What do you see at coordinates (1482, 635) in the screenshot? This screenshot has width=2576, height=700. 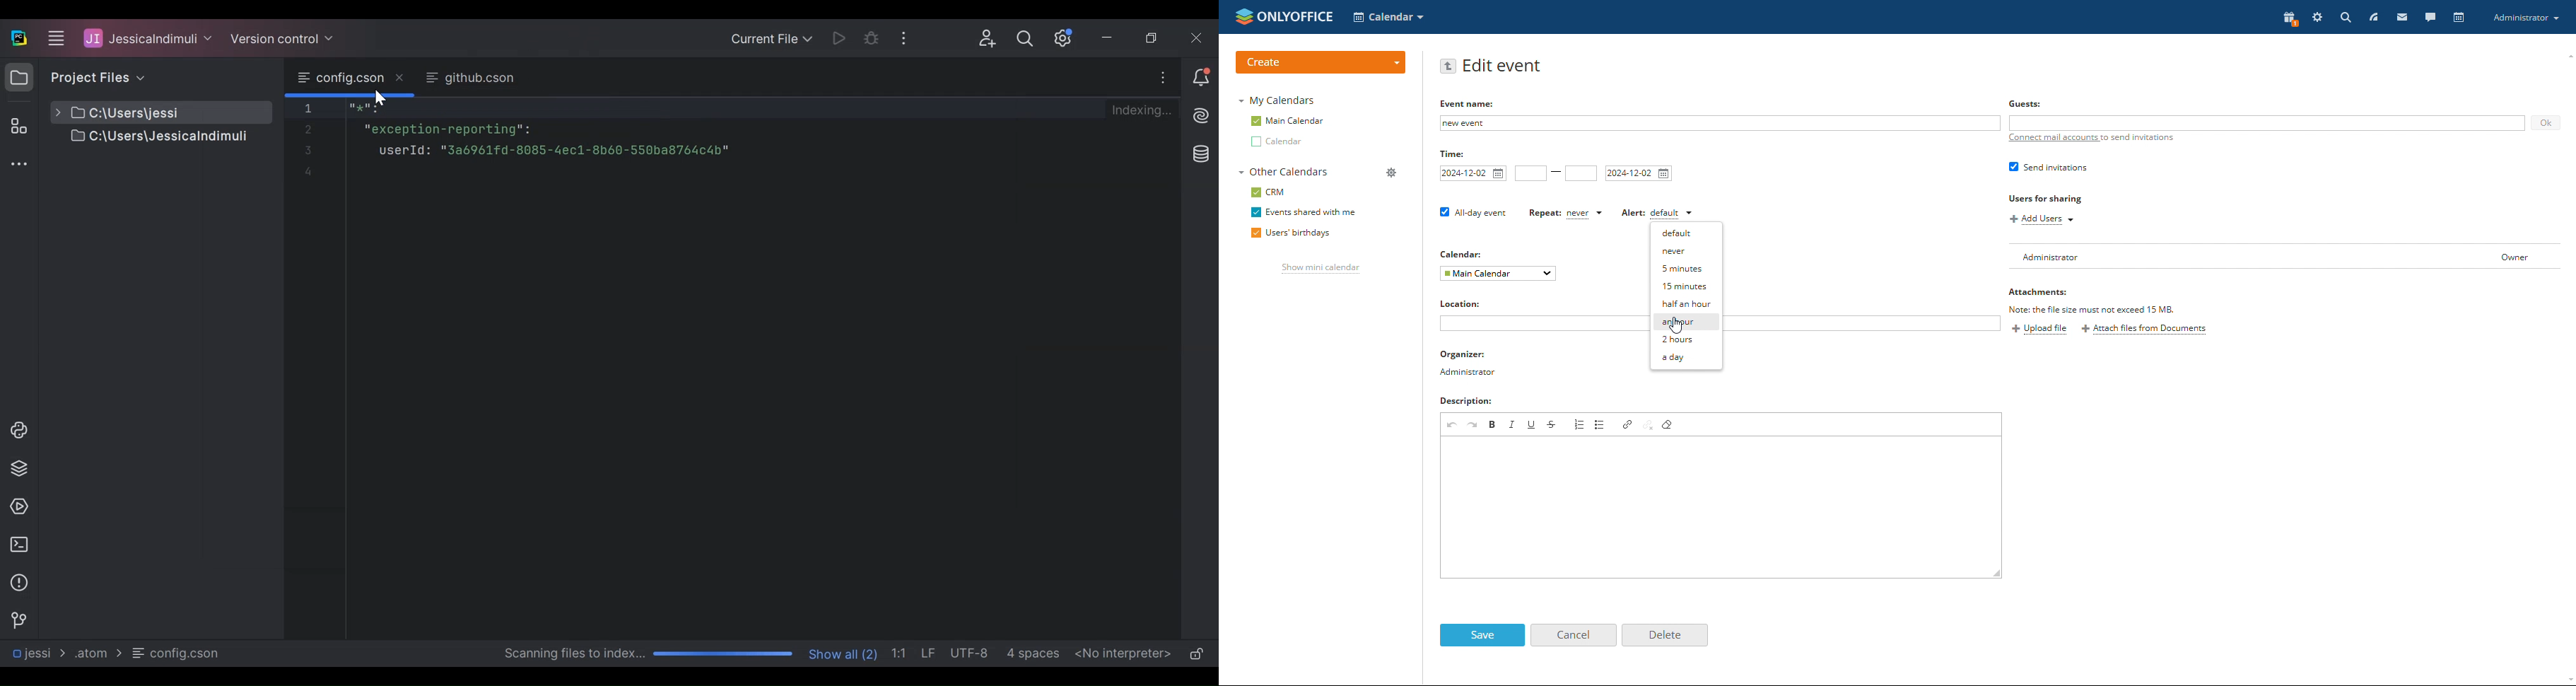 I see `save` at bounding box center [1482, 635].